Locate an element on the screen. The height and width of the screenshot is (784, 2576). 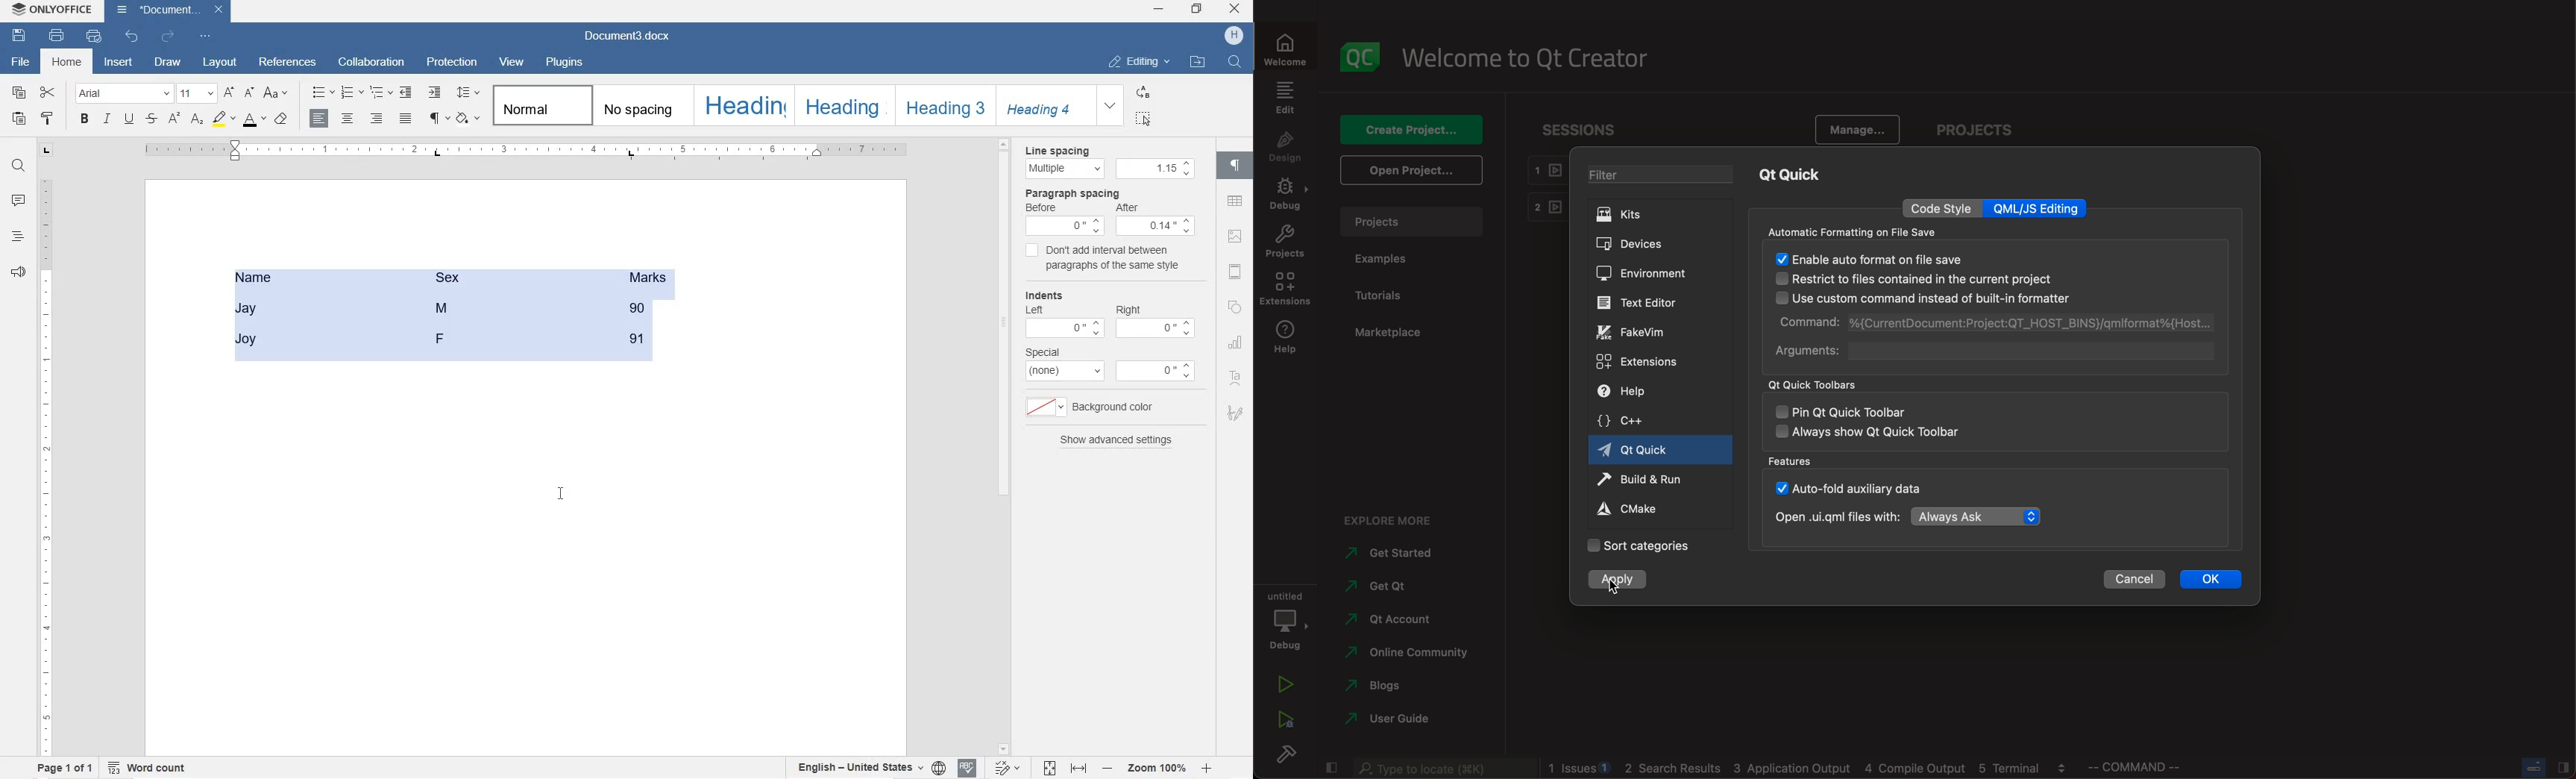
PROTECTION is located at coordinates (453, 65).